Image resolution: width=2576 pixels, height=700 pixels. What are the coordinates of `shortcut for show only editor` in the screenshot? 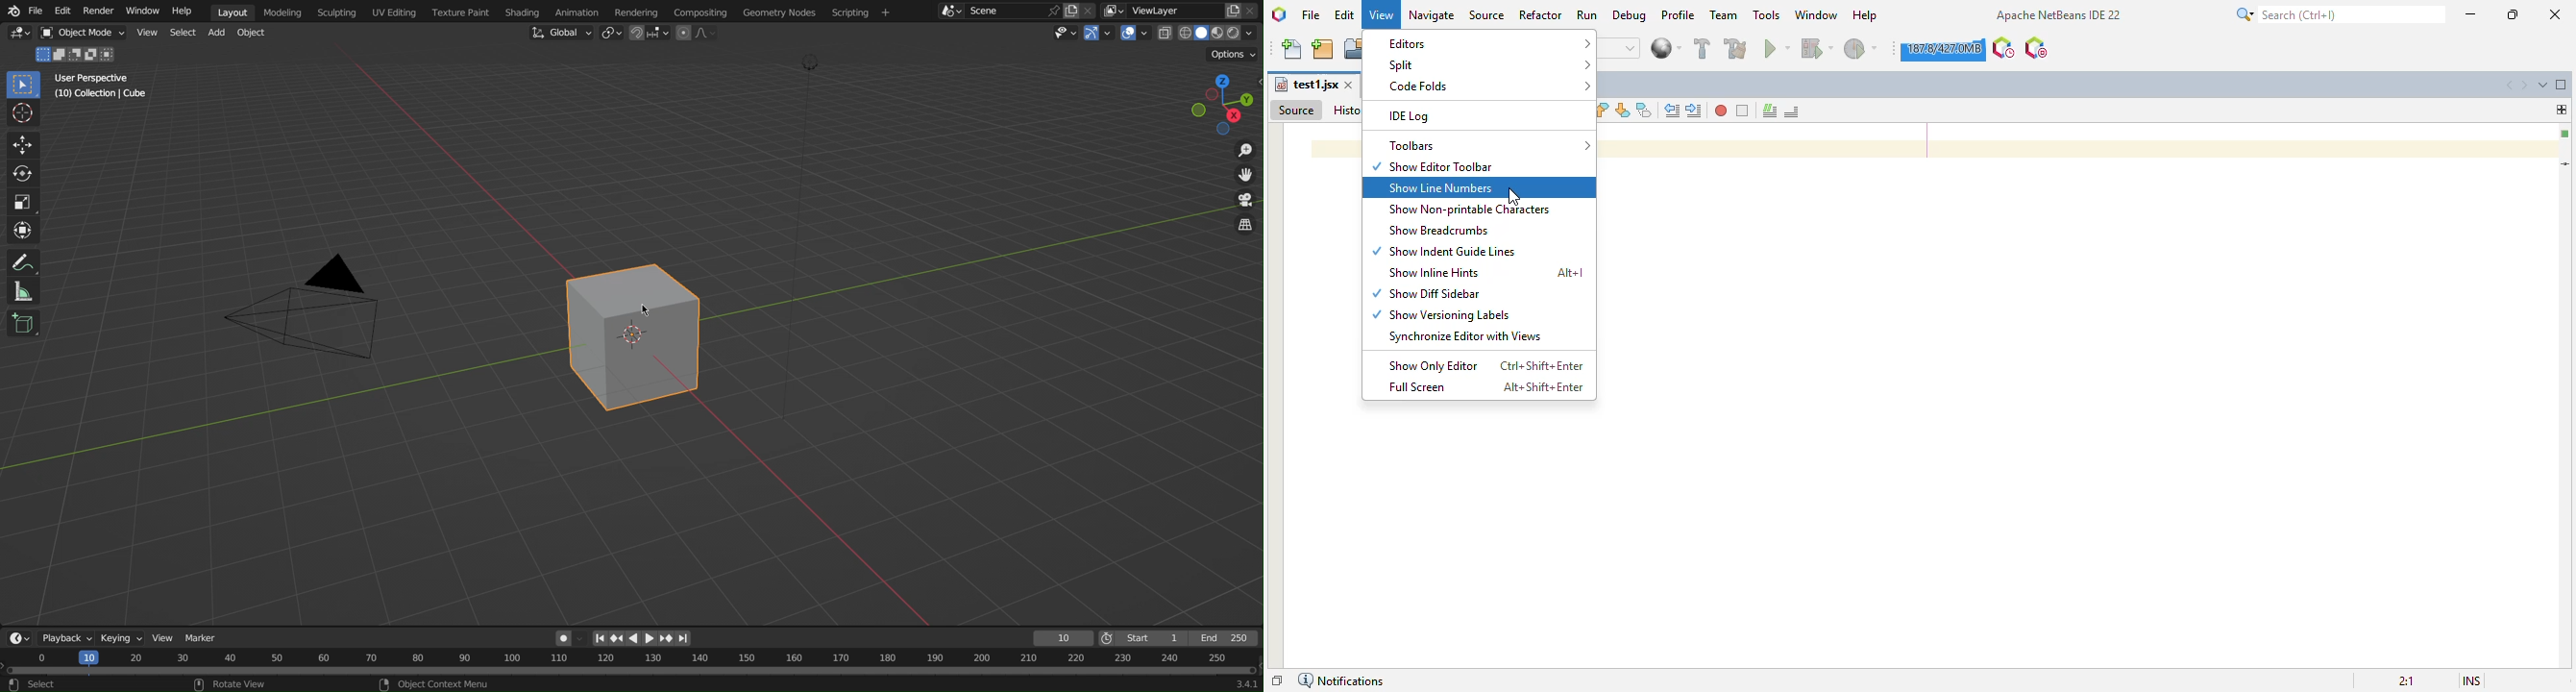 It's located at (1541, 365).